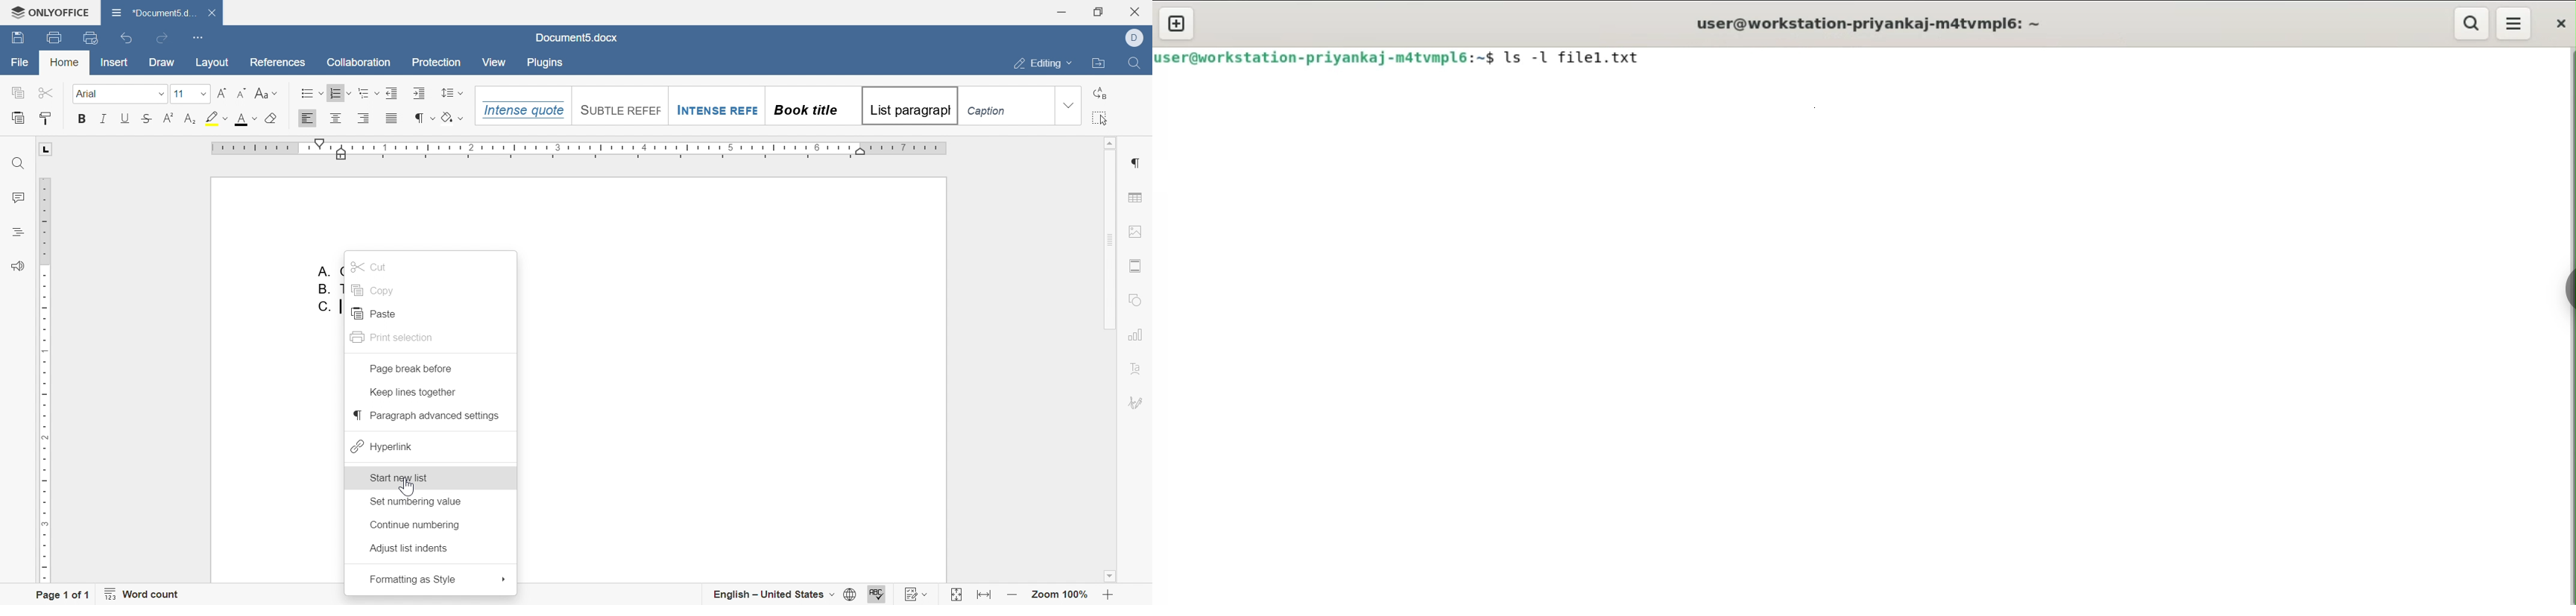 This screenshot has height=616, width=2576. Describe the element at coordinates (405, 488) in the screenshot. I see `pointer cursor` at that location.